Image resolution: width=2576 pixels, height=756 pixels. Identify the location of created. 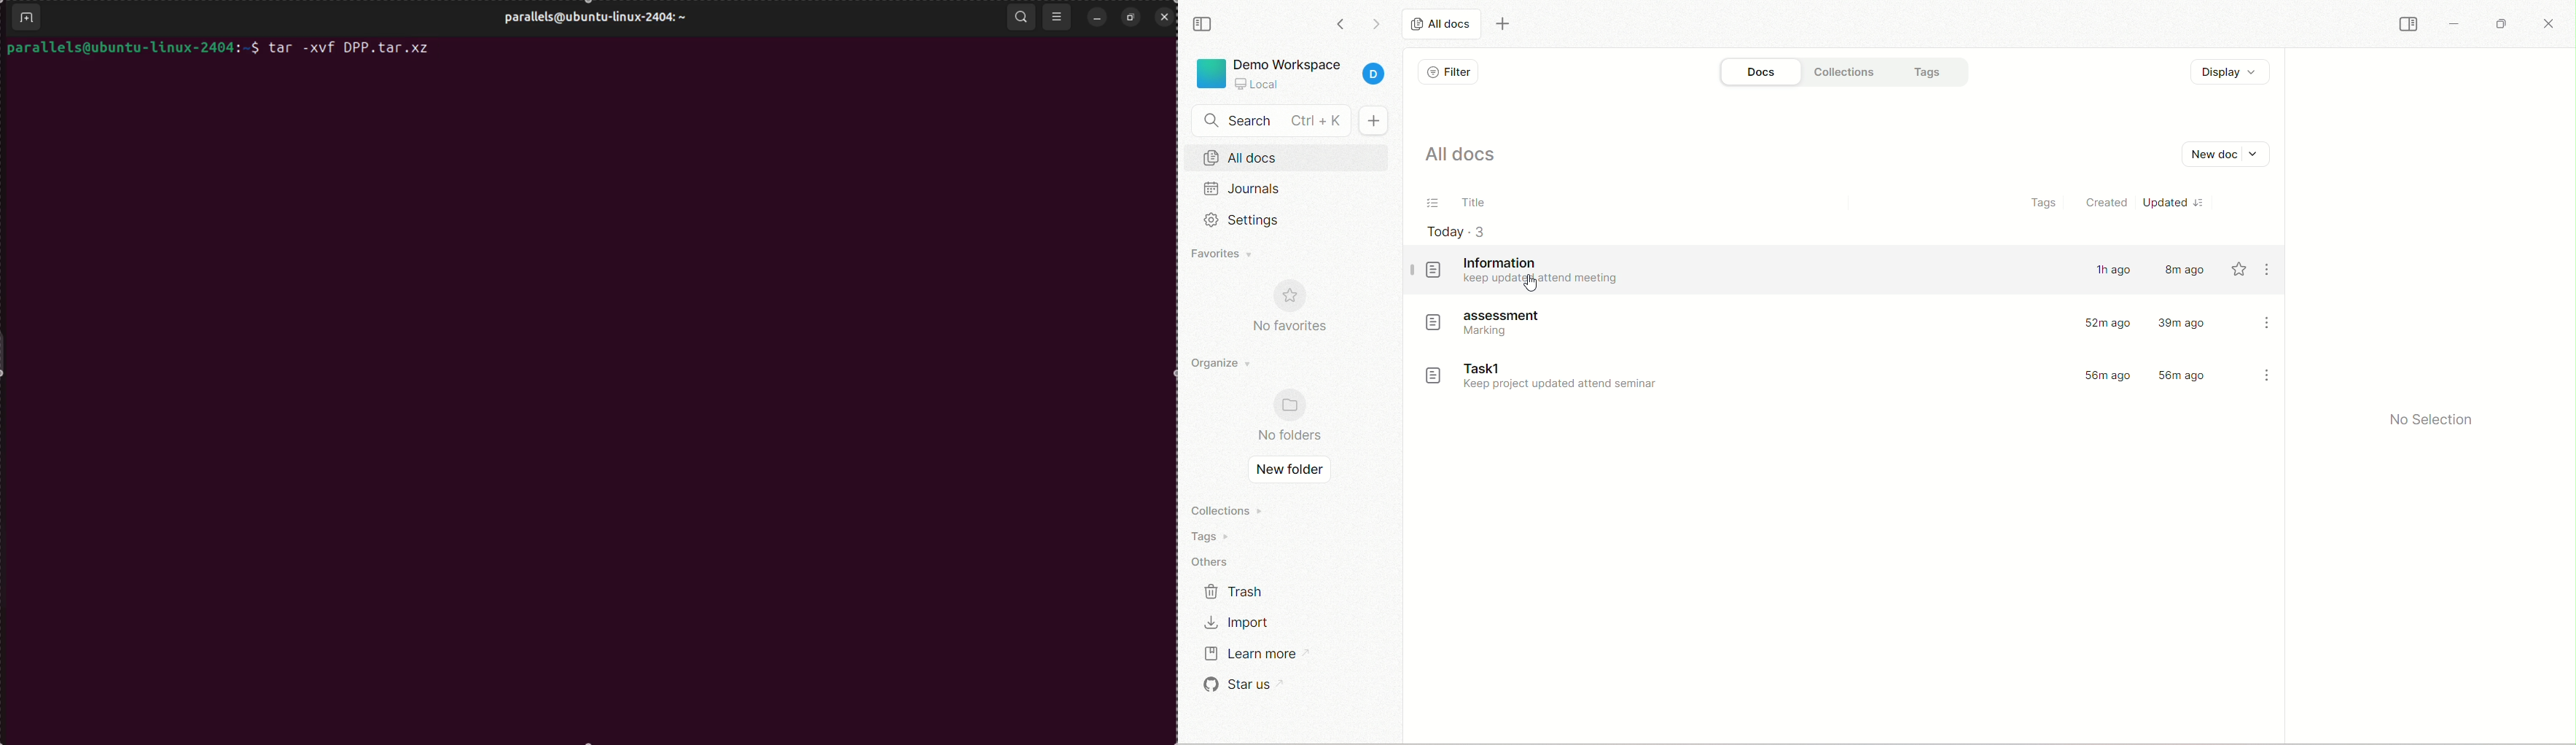
(2107, 202).